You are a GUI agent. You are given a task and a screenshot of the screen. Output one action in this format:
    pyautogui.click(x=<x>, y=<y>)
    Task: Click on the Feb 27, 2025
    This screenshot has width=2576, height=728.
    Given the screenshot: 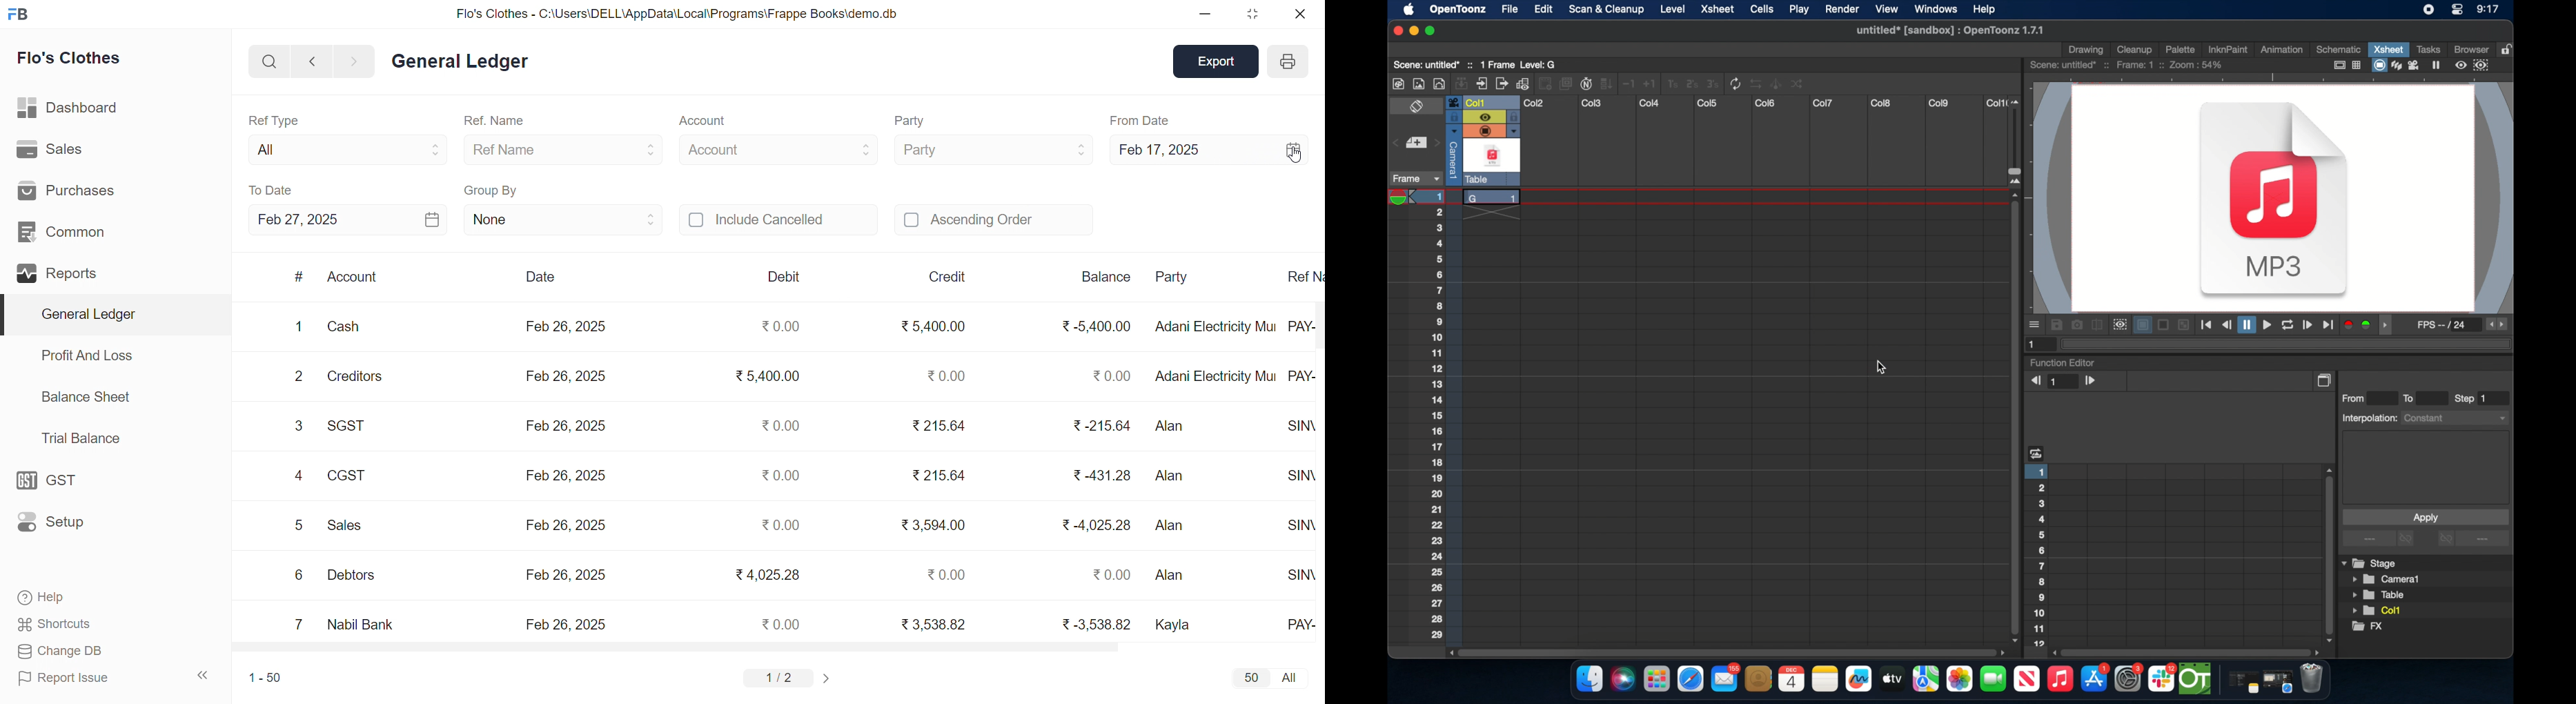 What is the action you would take?
    pyautogui.click(x=348, y=219)
    